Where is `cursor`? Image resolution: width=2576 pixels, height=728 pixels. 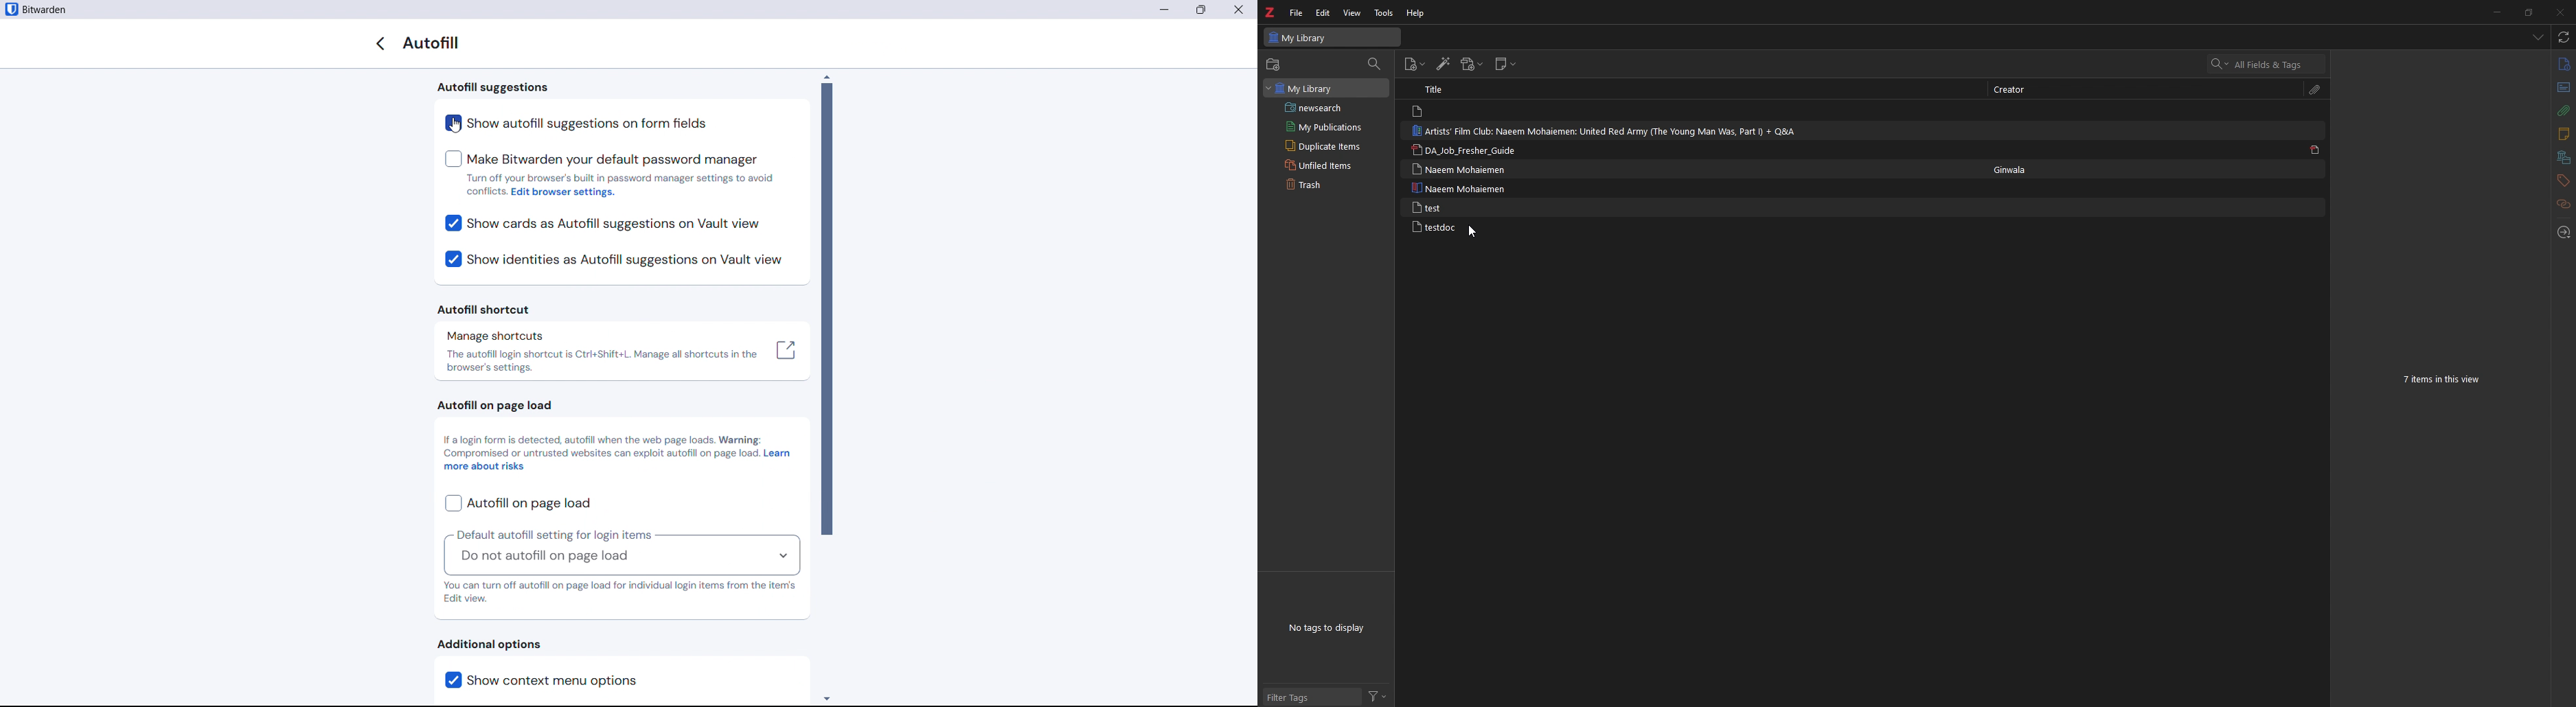 cursor is located at coordinates (1474, 232).